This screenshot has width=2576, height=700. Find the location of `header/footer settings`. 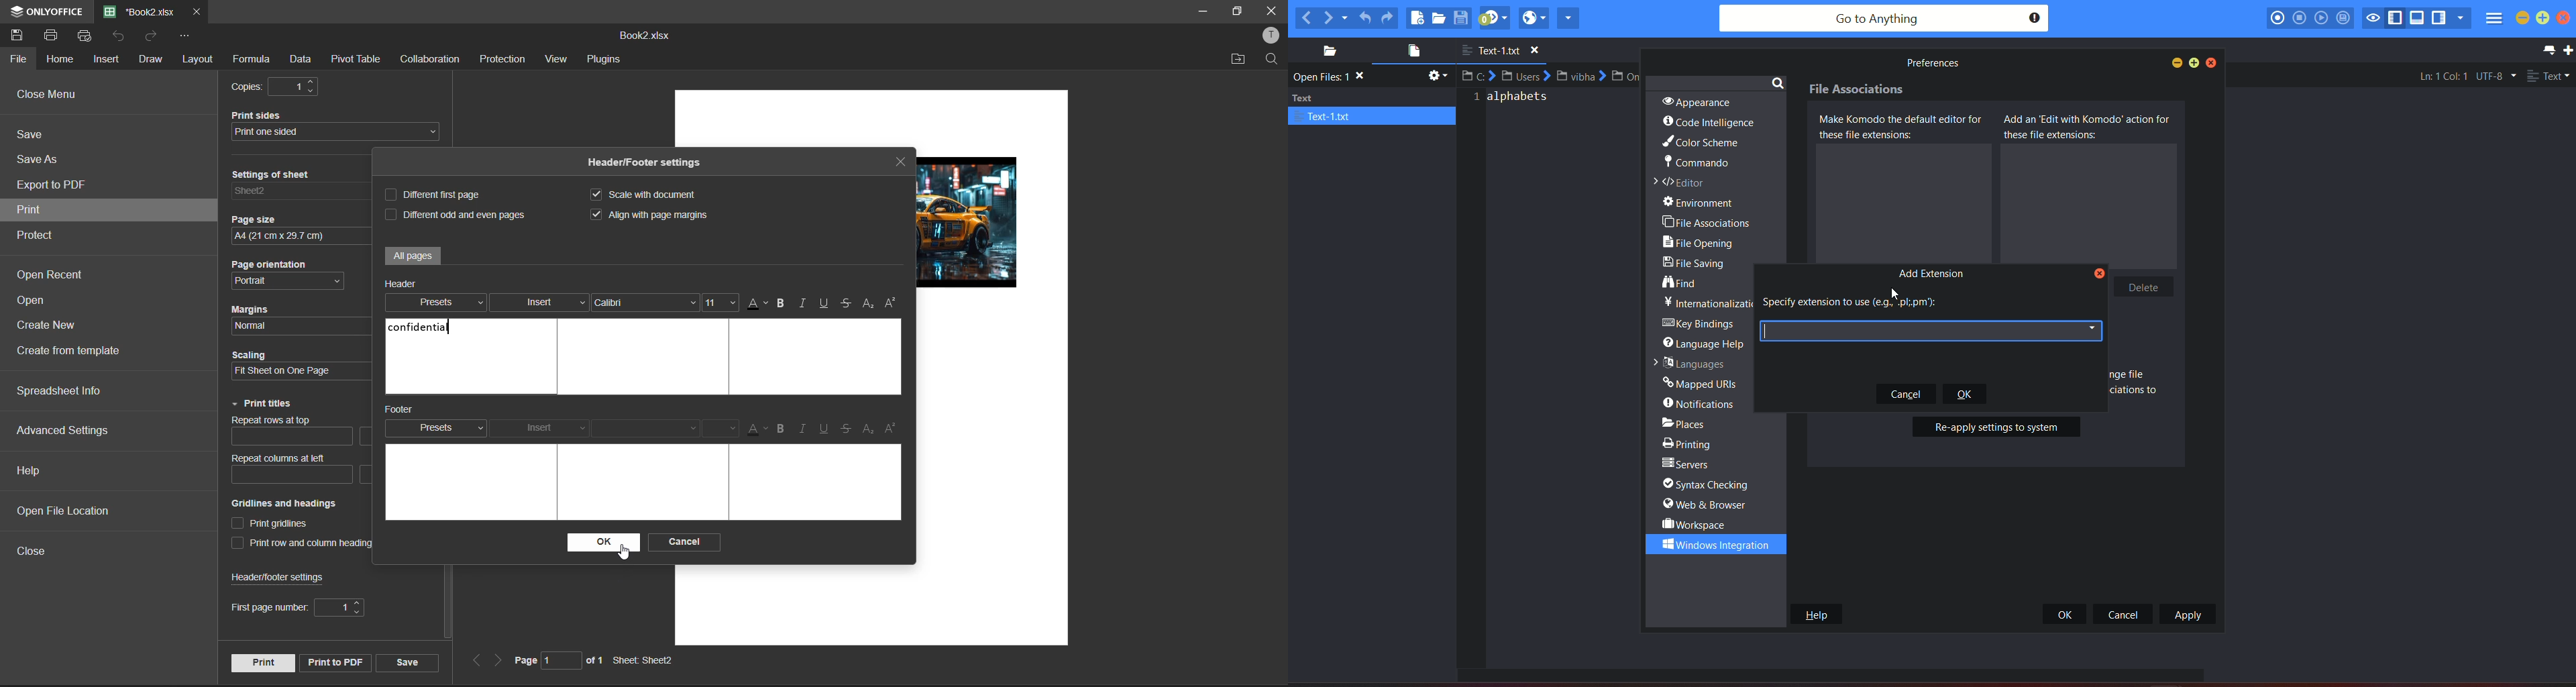

header/footer settings is located at coordinates (285, 577).